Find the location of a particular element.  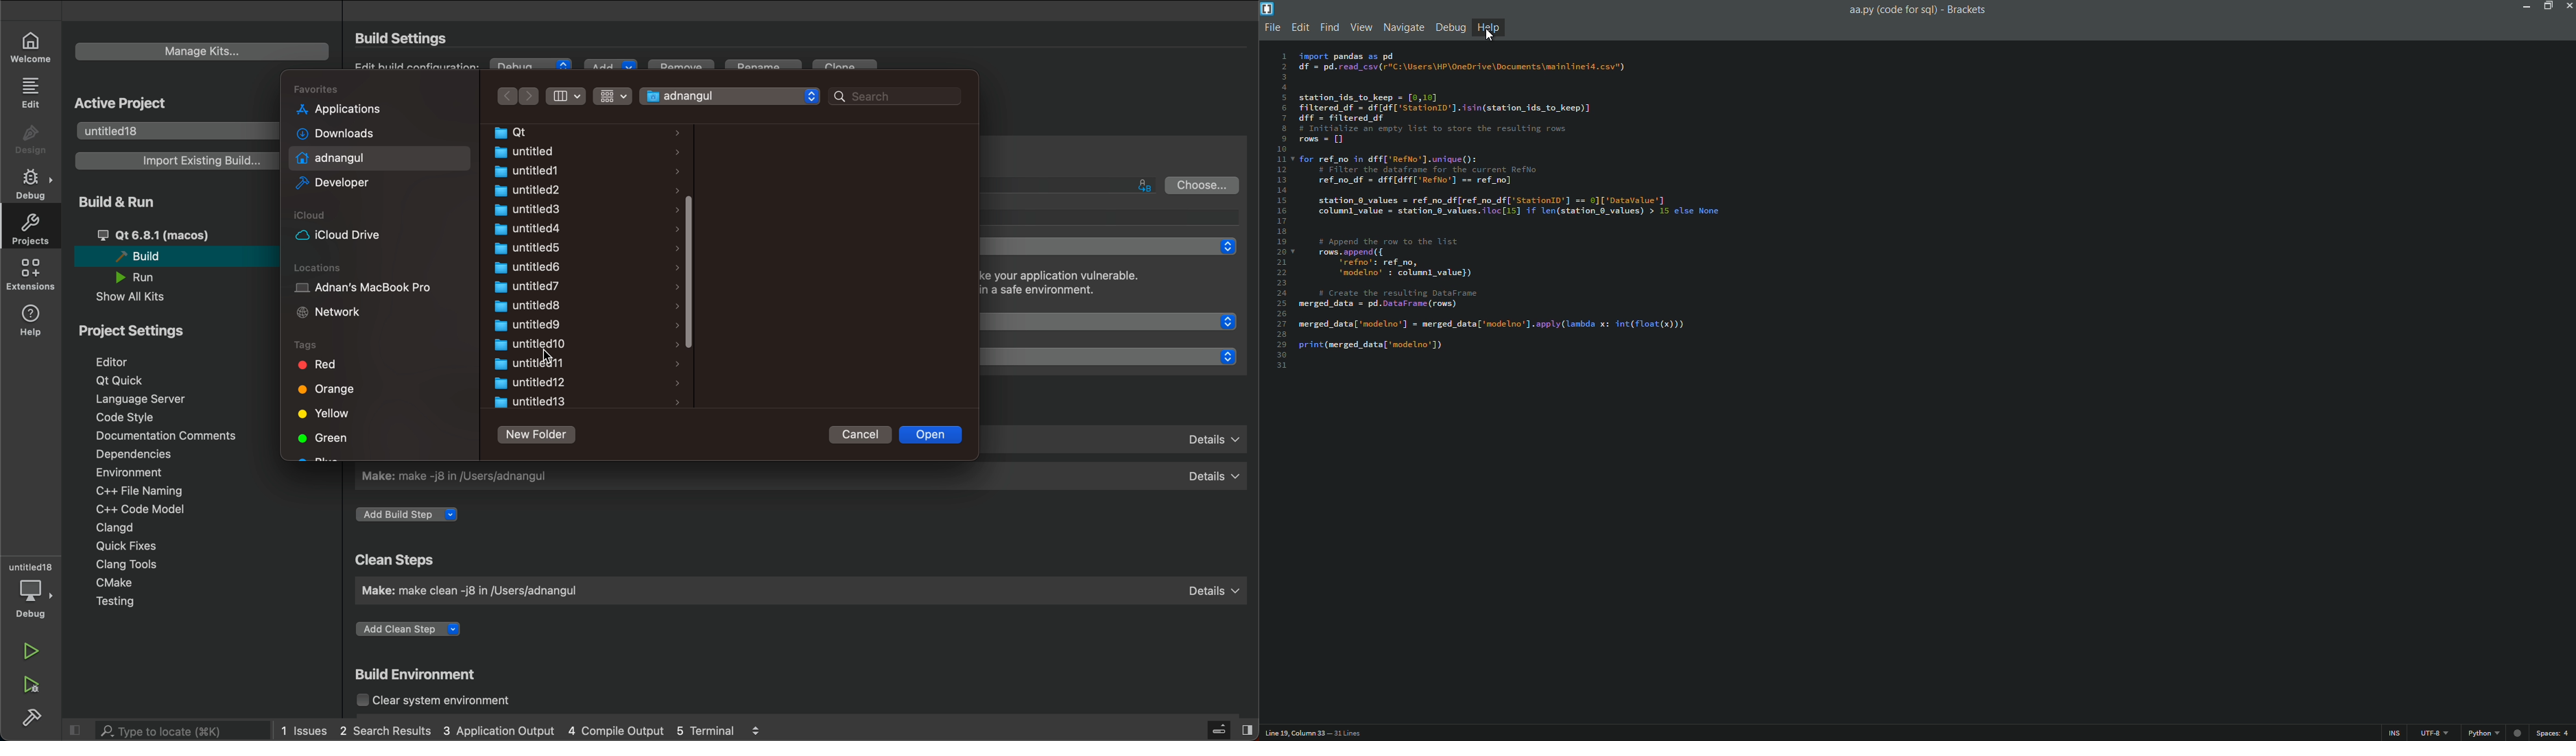

untitled13  is located at coordinates (585, 403).